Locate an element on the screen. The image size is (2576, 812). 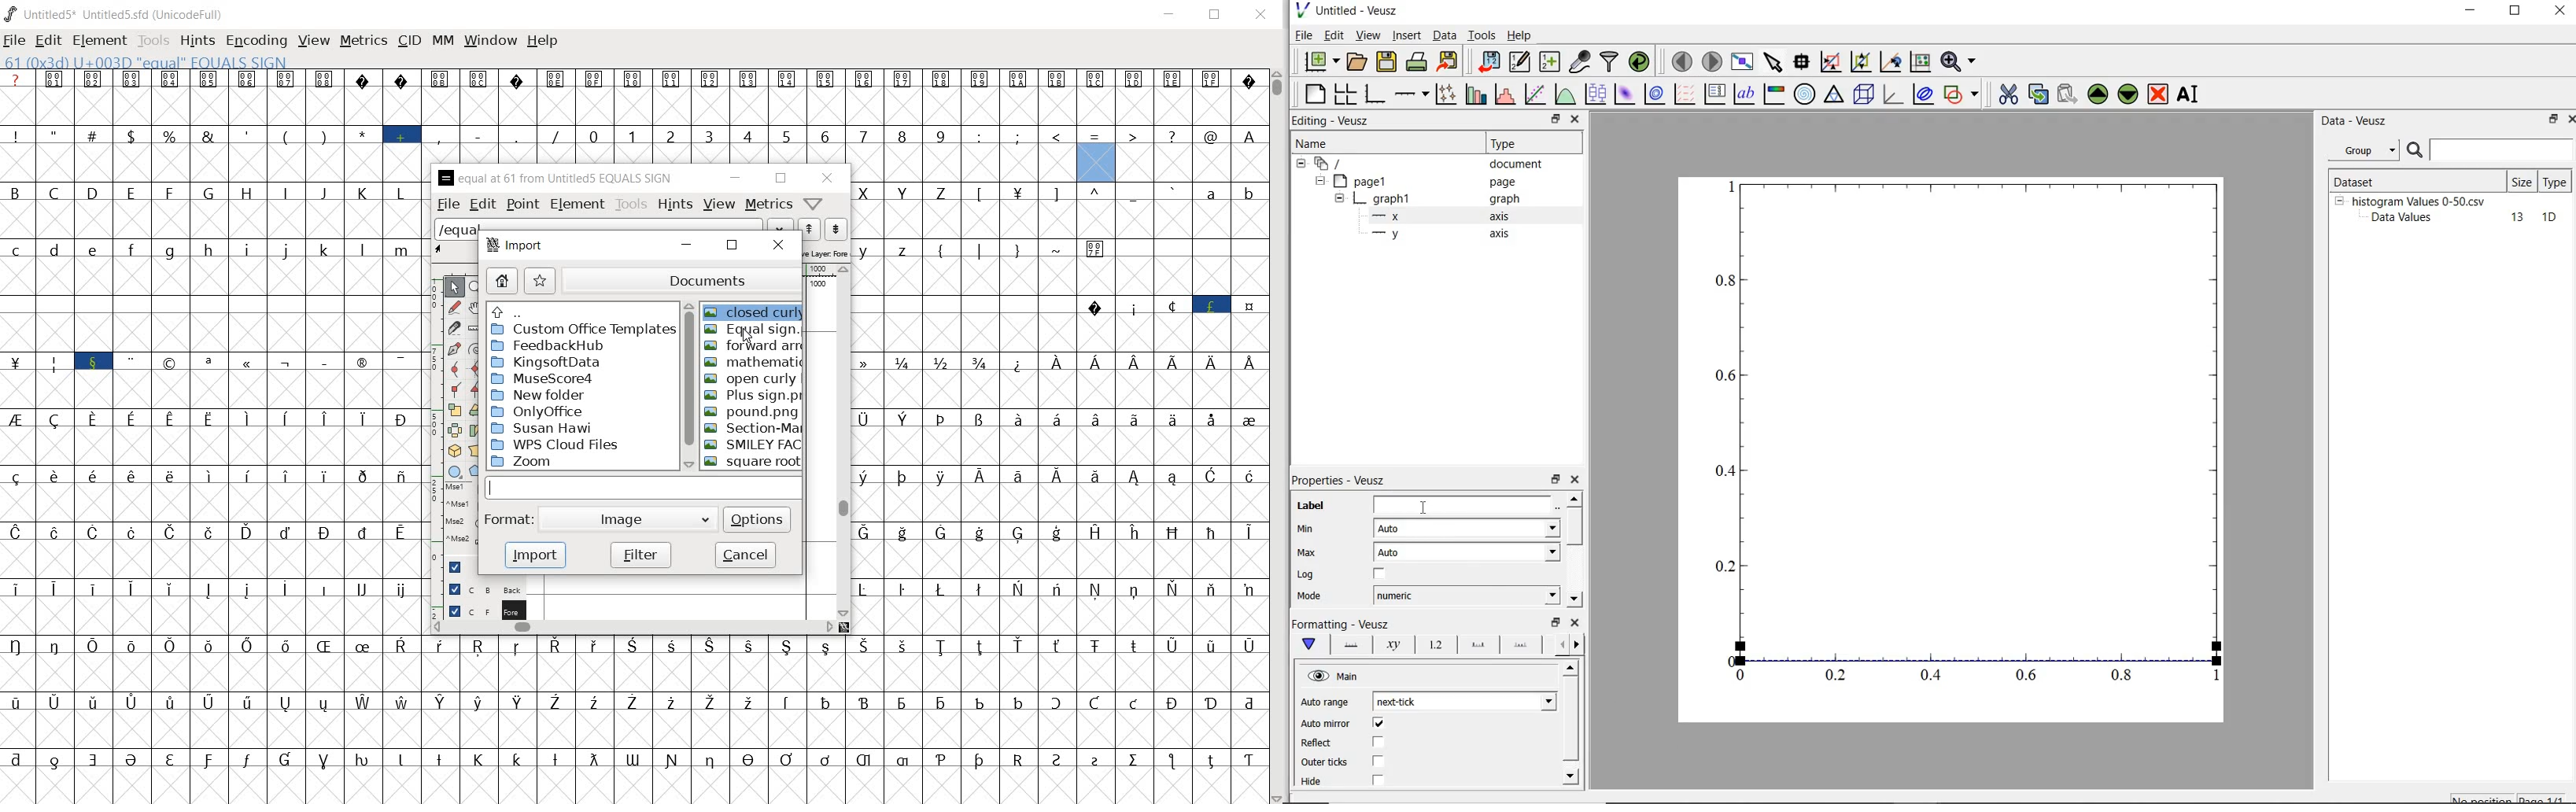
hide is located at coordinates (1336, 676).